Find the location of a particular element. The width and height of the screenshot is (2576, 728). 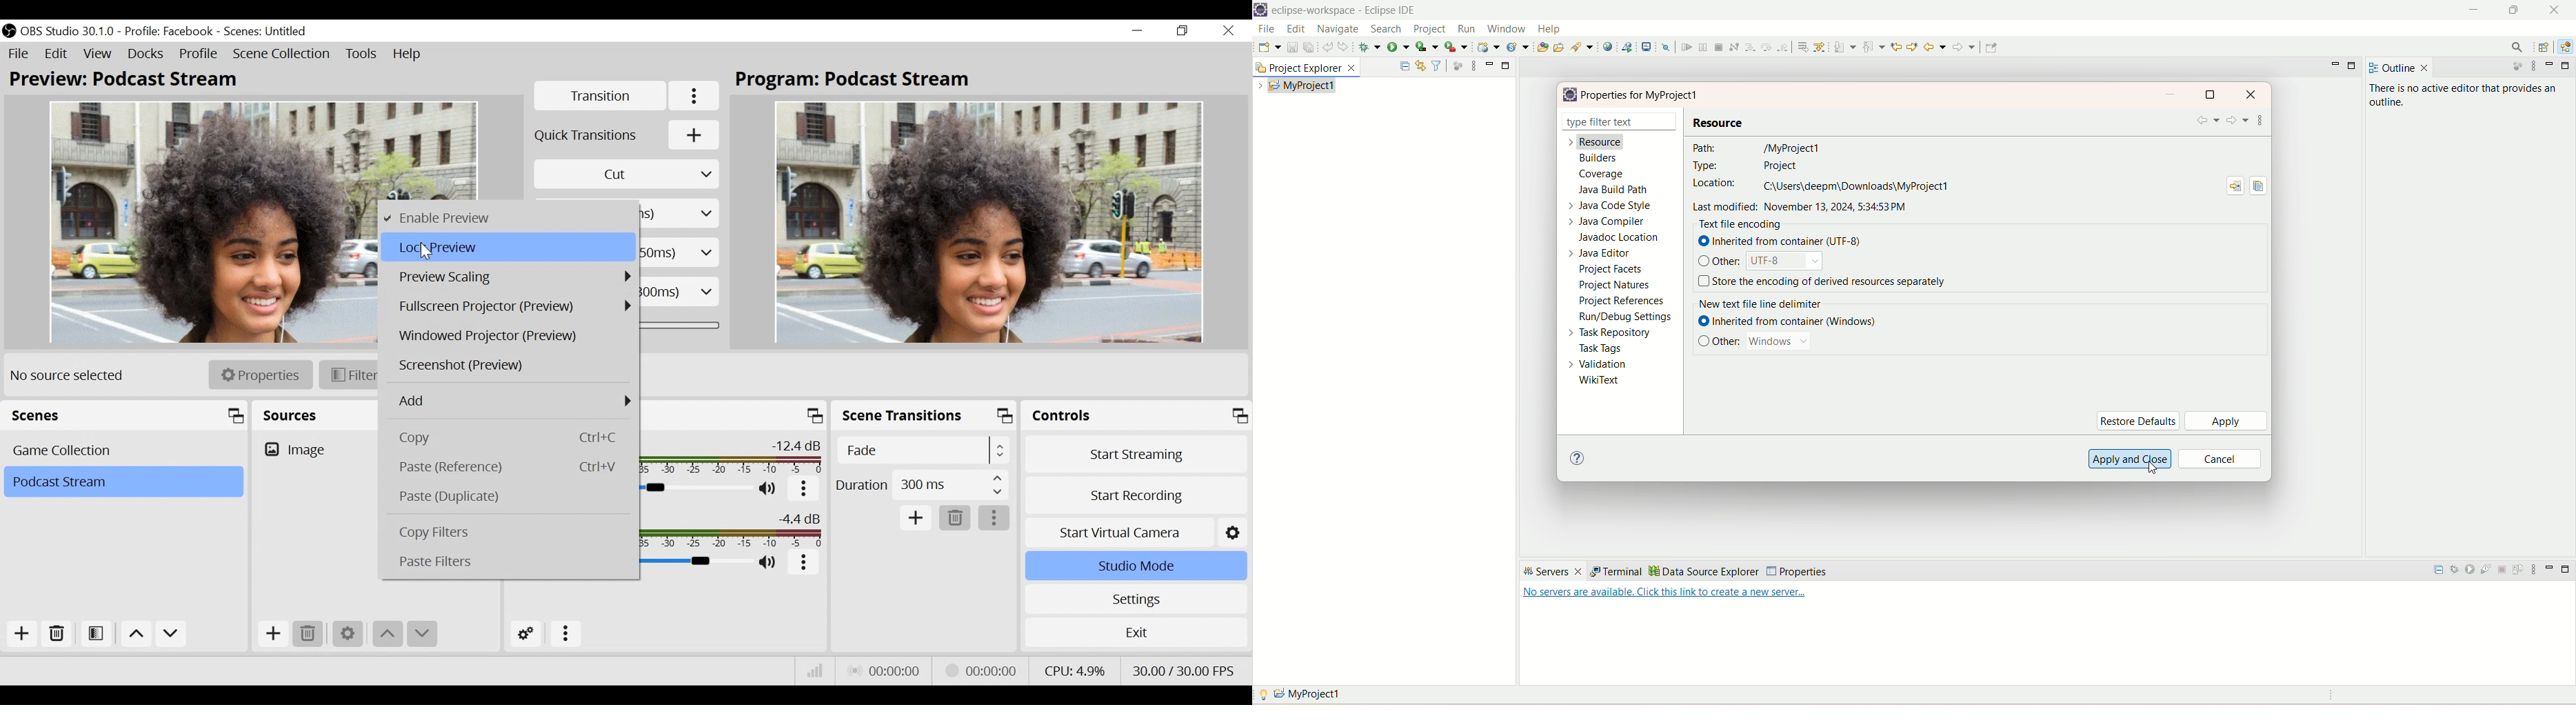

Open Scene Filter is located at coordinates (96, 634).